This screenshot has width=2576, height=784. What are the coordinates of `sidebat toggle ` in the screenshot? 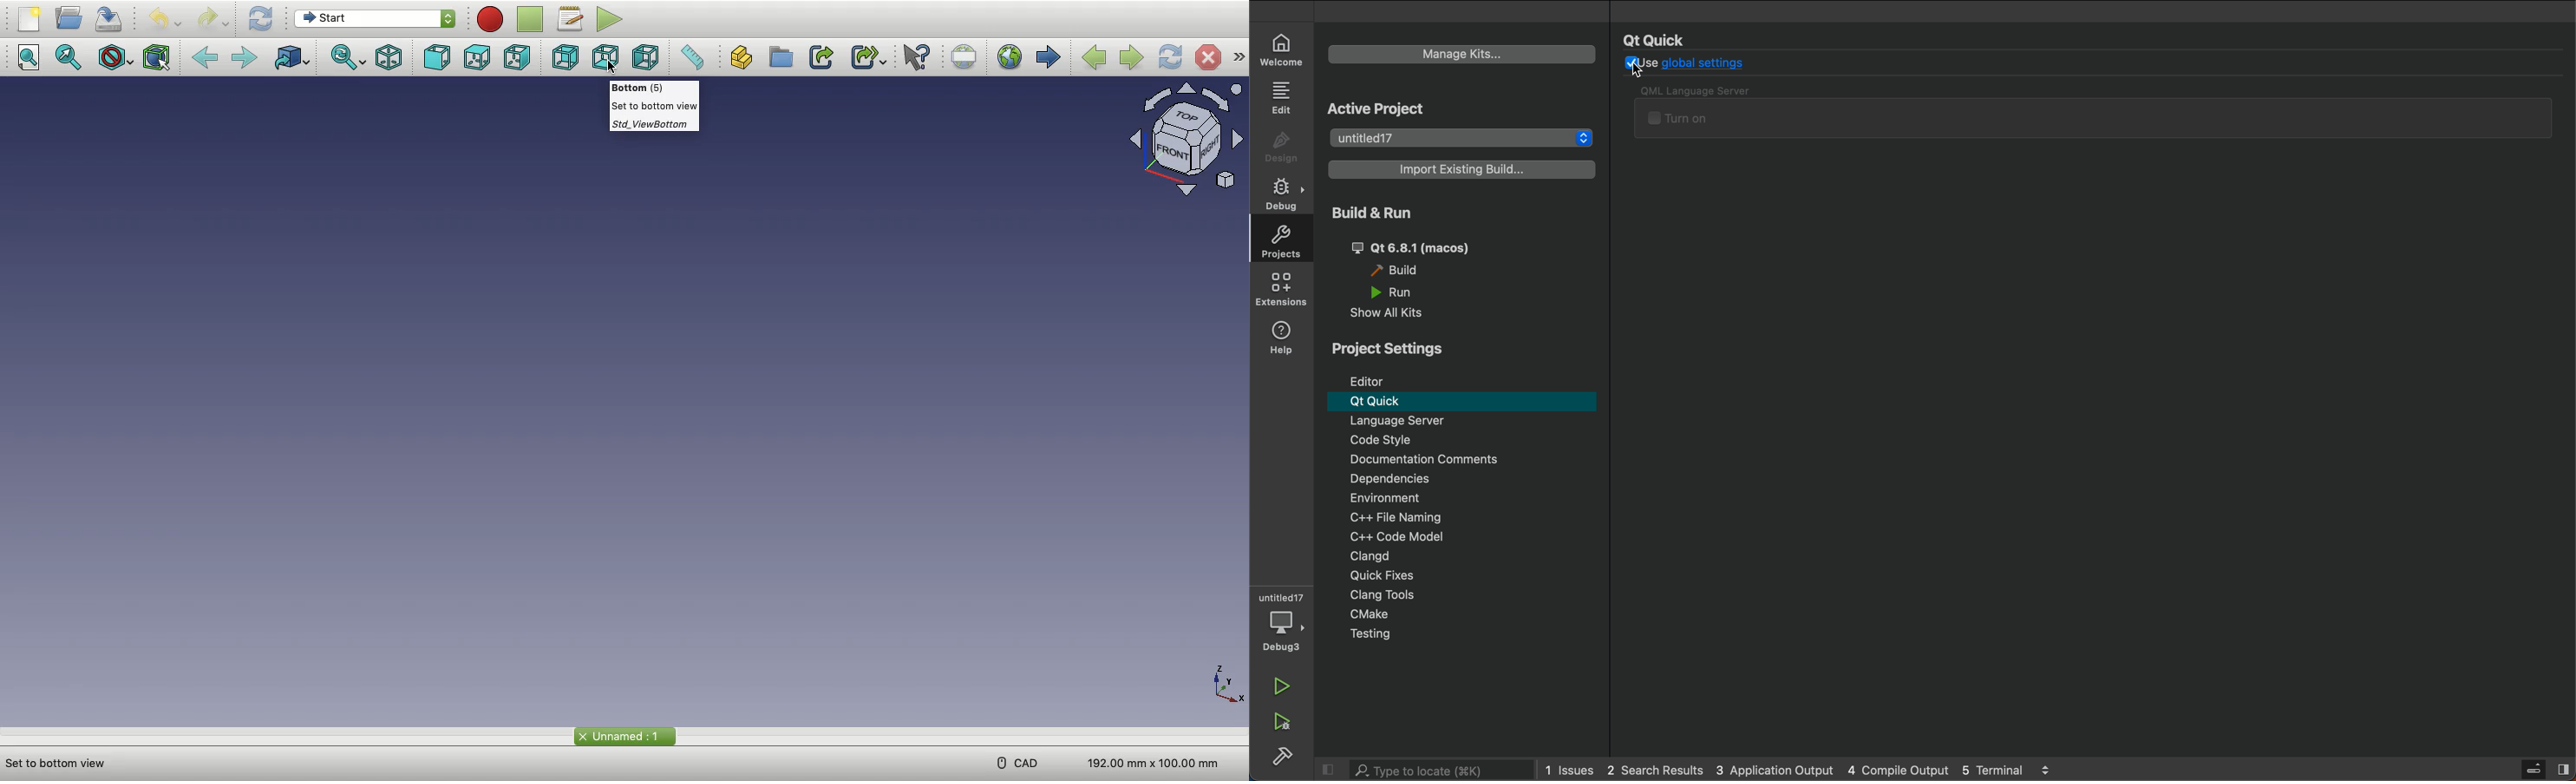 It's located at (2544, 768).